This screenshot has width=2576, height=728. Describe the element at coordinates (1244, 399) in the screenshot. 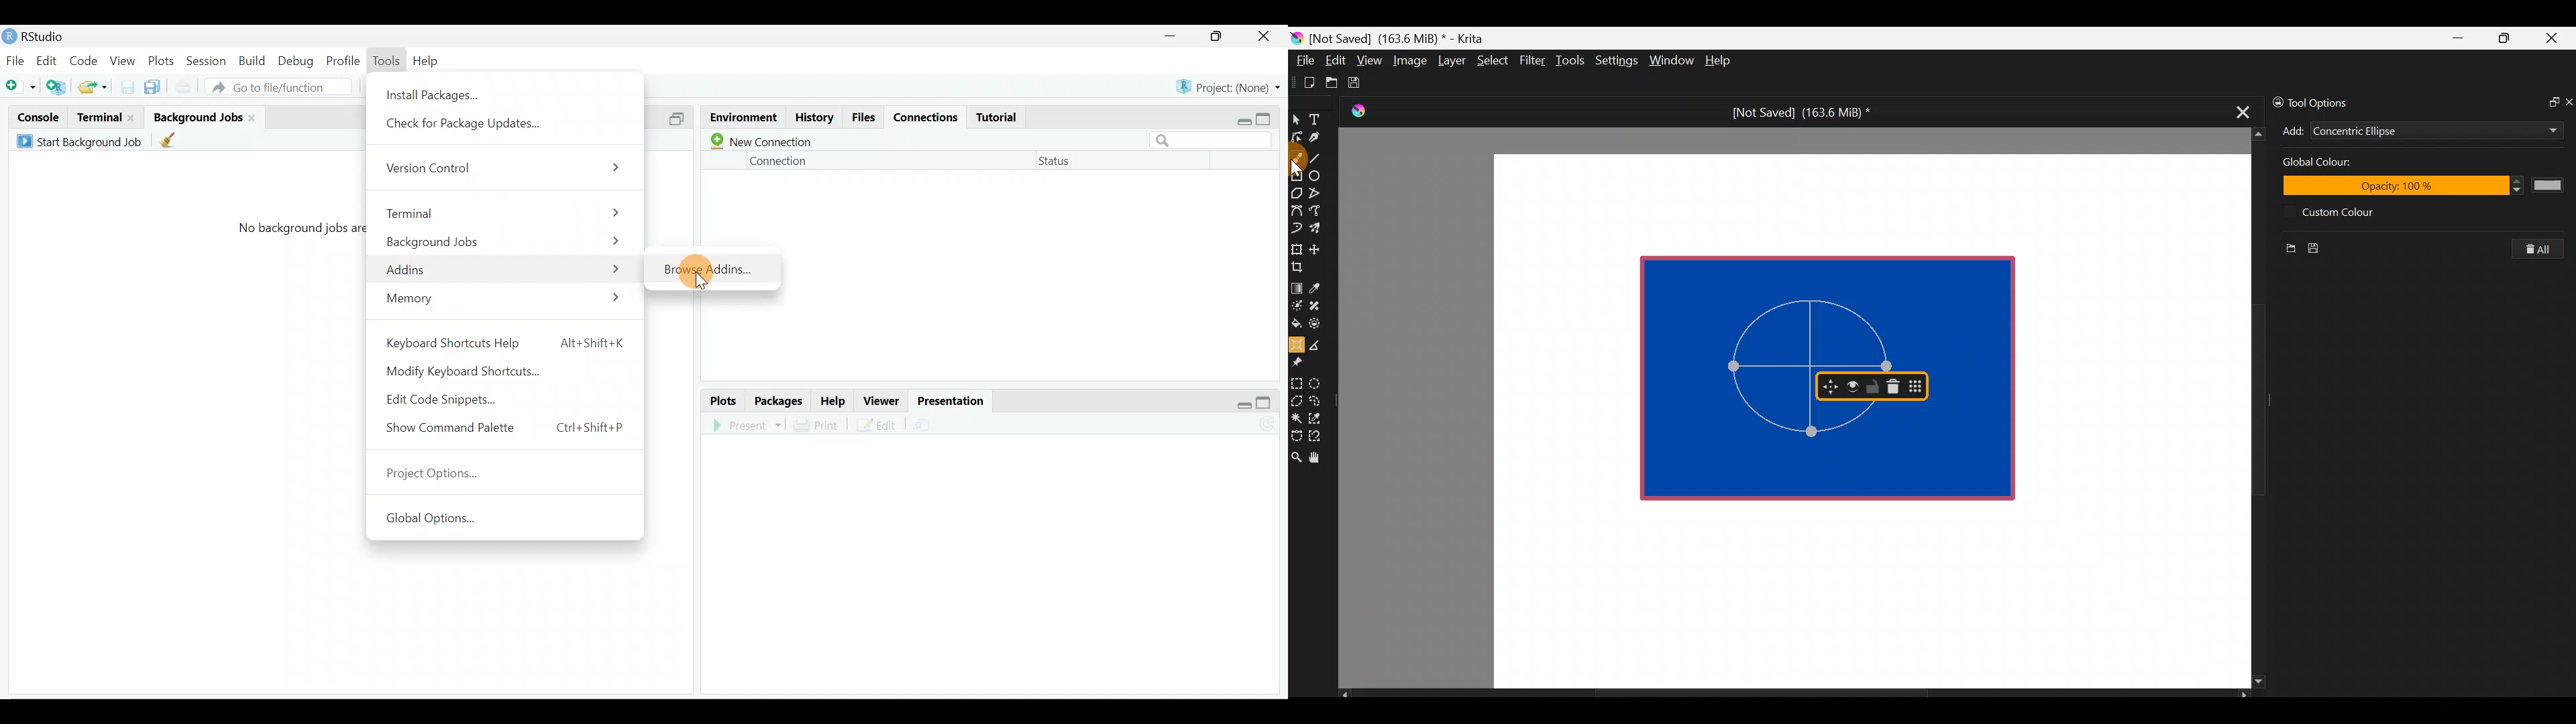

I see `restore down` at that location.